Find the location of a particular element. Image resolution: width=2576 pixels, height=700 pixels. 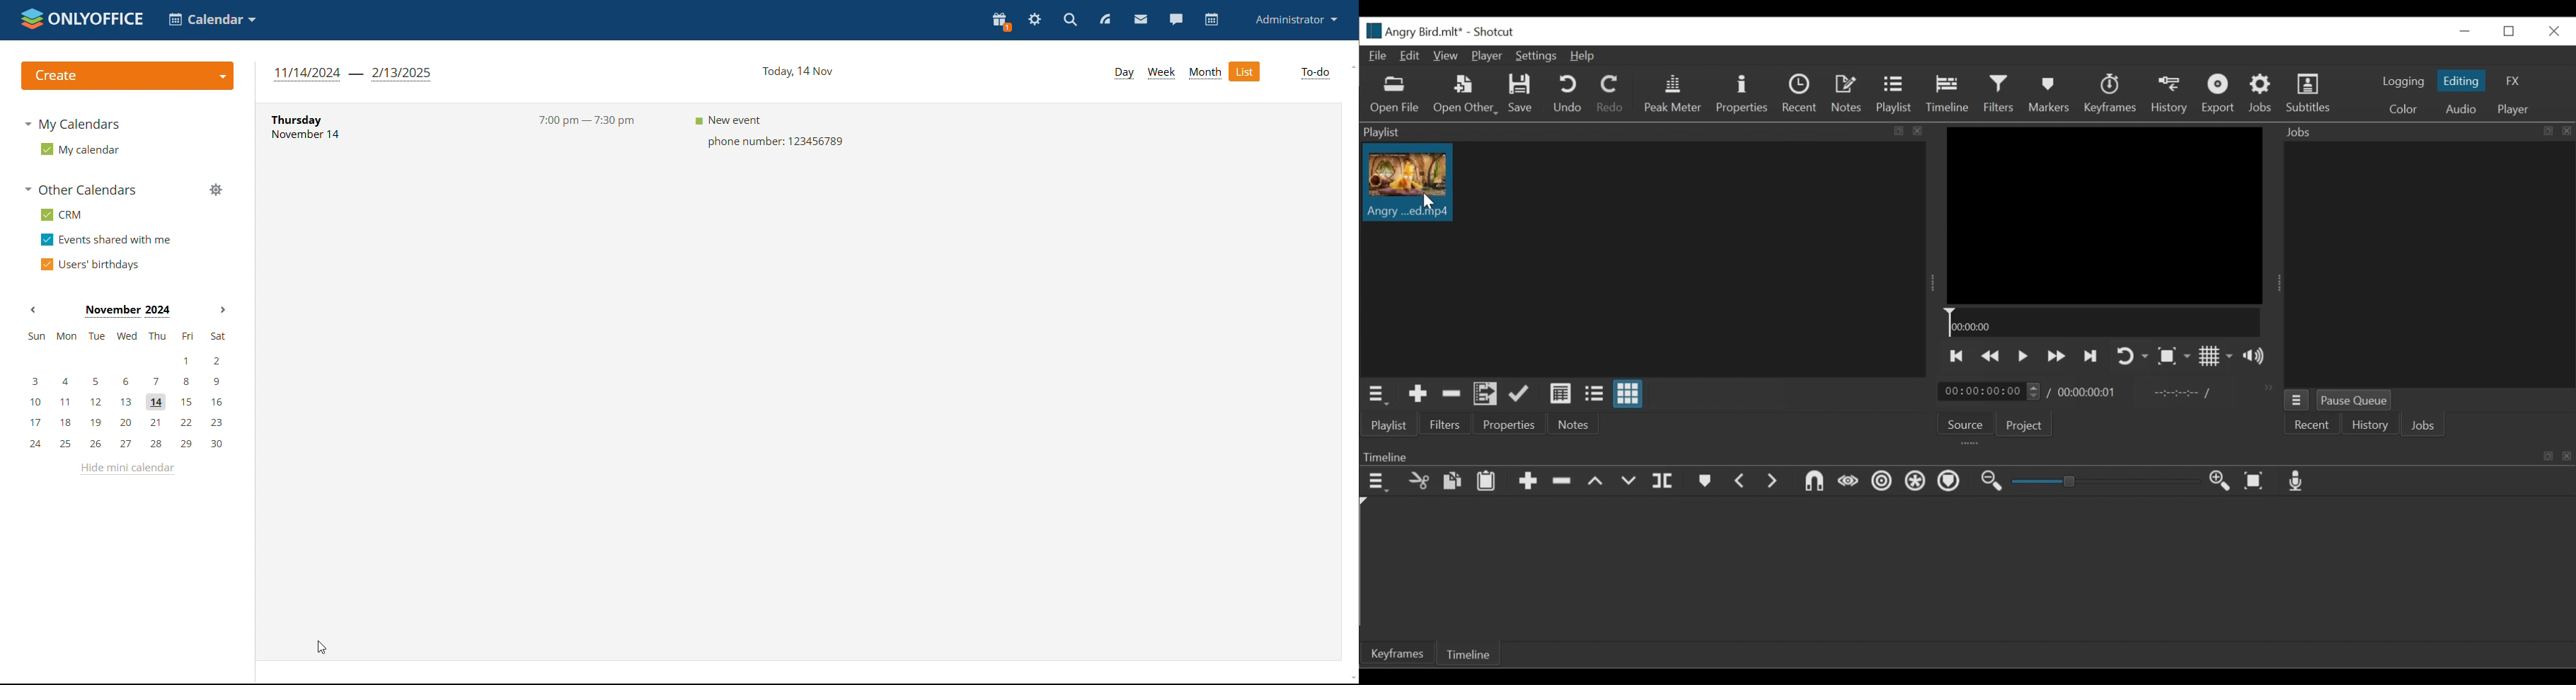

Edit is located at coordinates (1410, 56).